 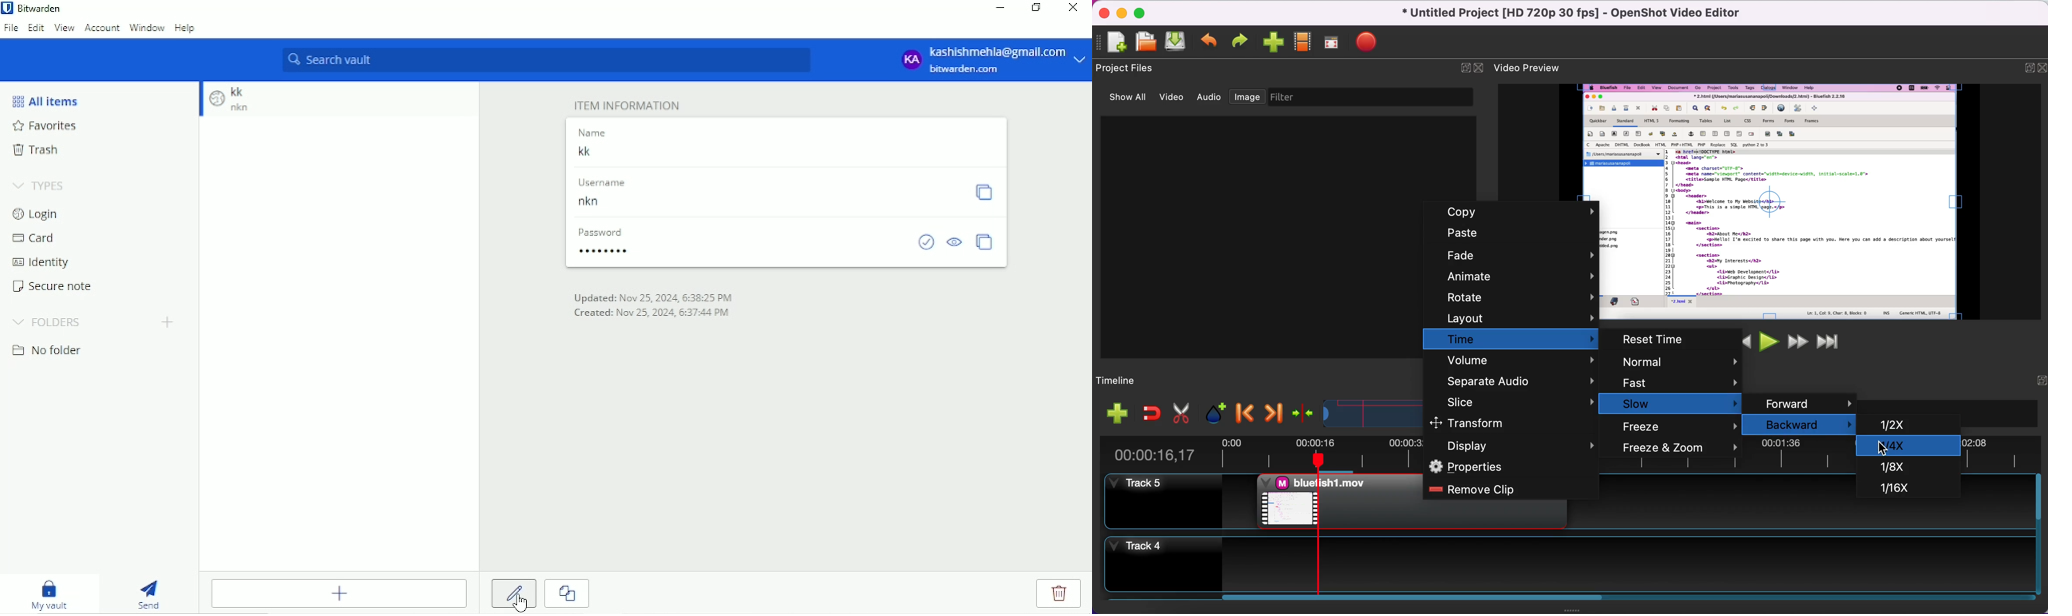 What do you see at coordinates (36, 27) in the screenshot?
I see `Edit` at bounding box center [36, 27].